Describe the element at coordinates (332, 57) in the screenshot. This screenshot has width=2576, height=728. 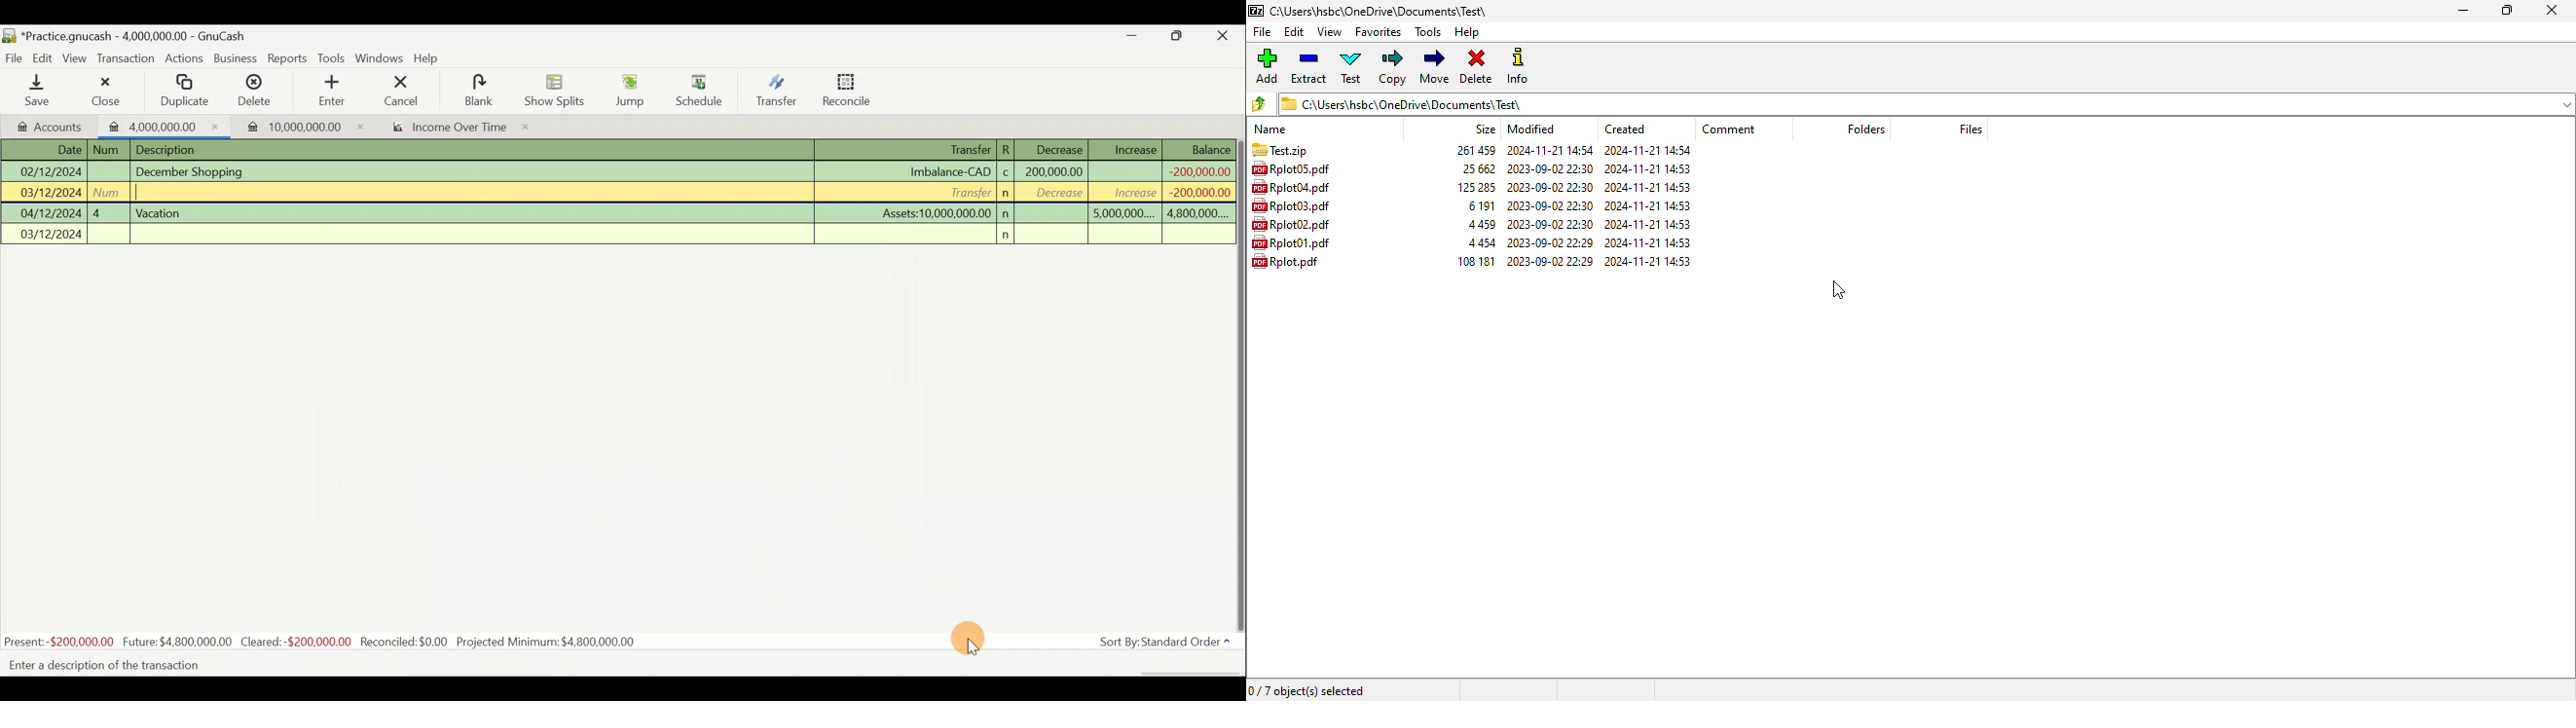
I see `Tools` at that location.